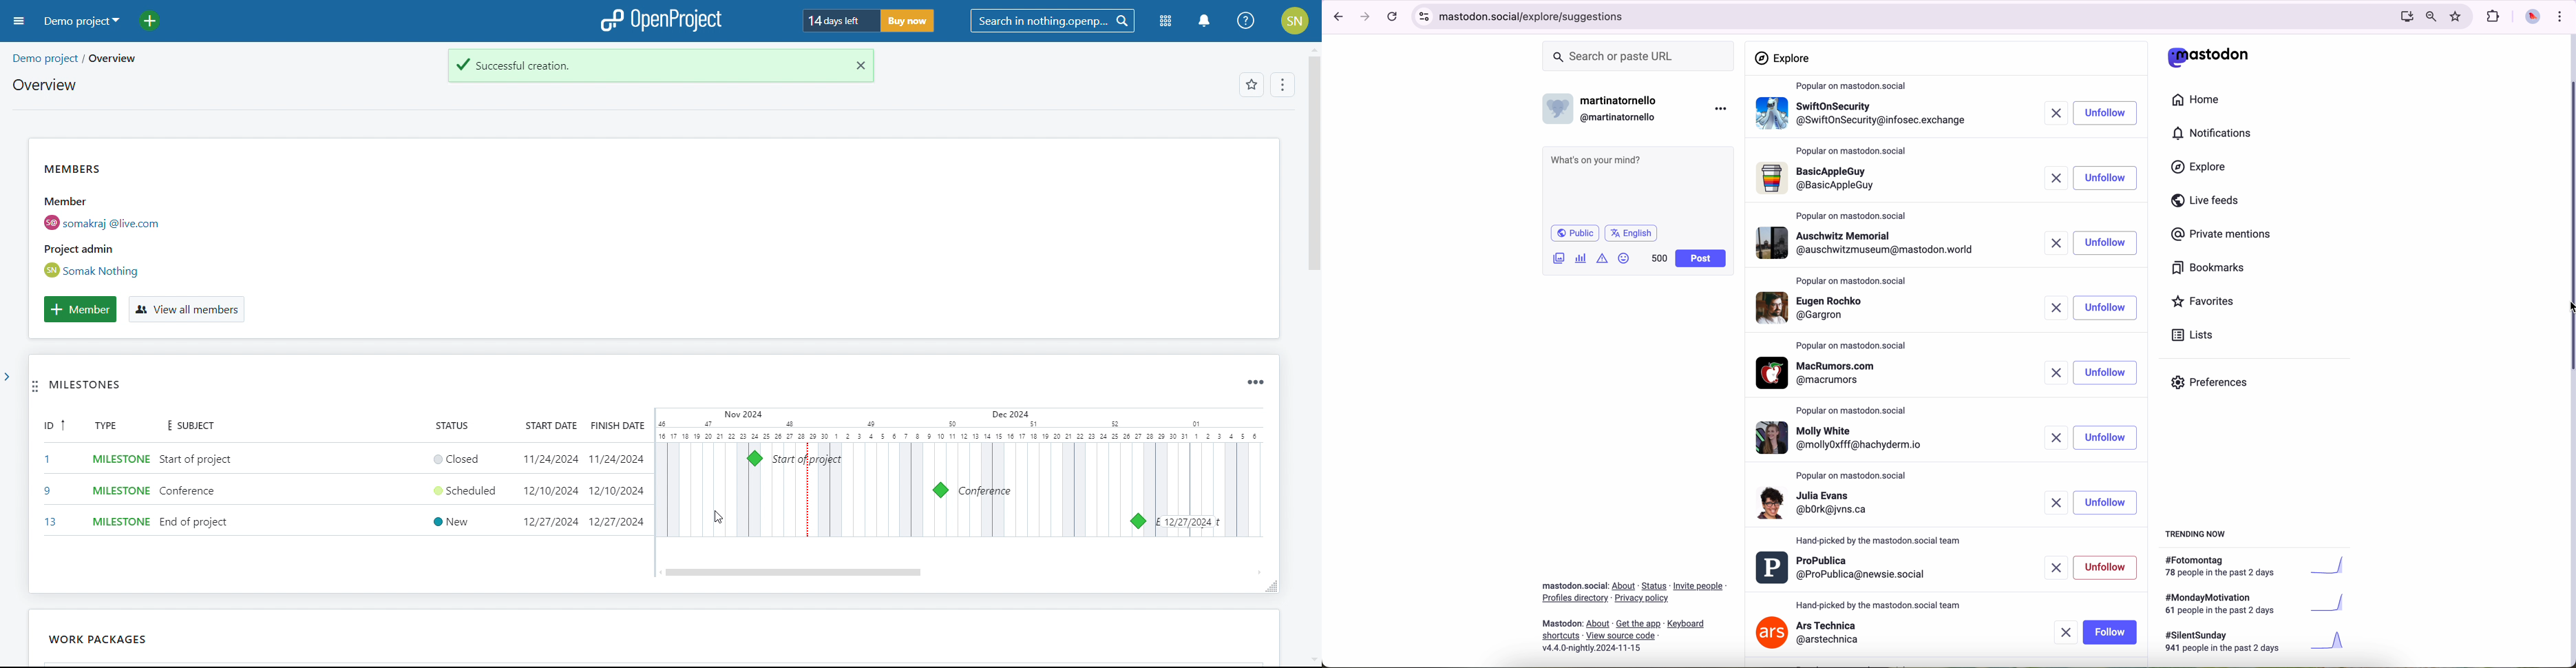 This screenshot has width=2576, height=672. I want to click on notifications, so click(2217, 134).